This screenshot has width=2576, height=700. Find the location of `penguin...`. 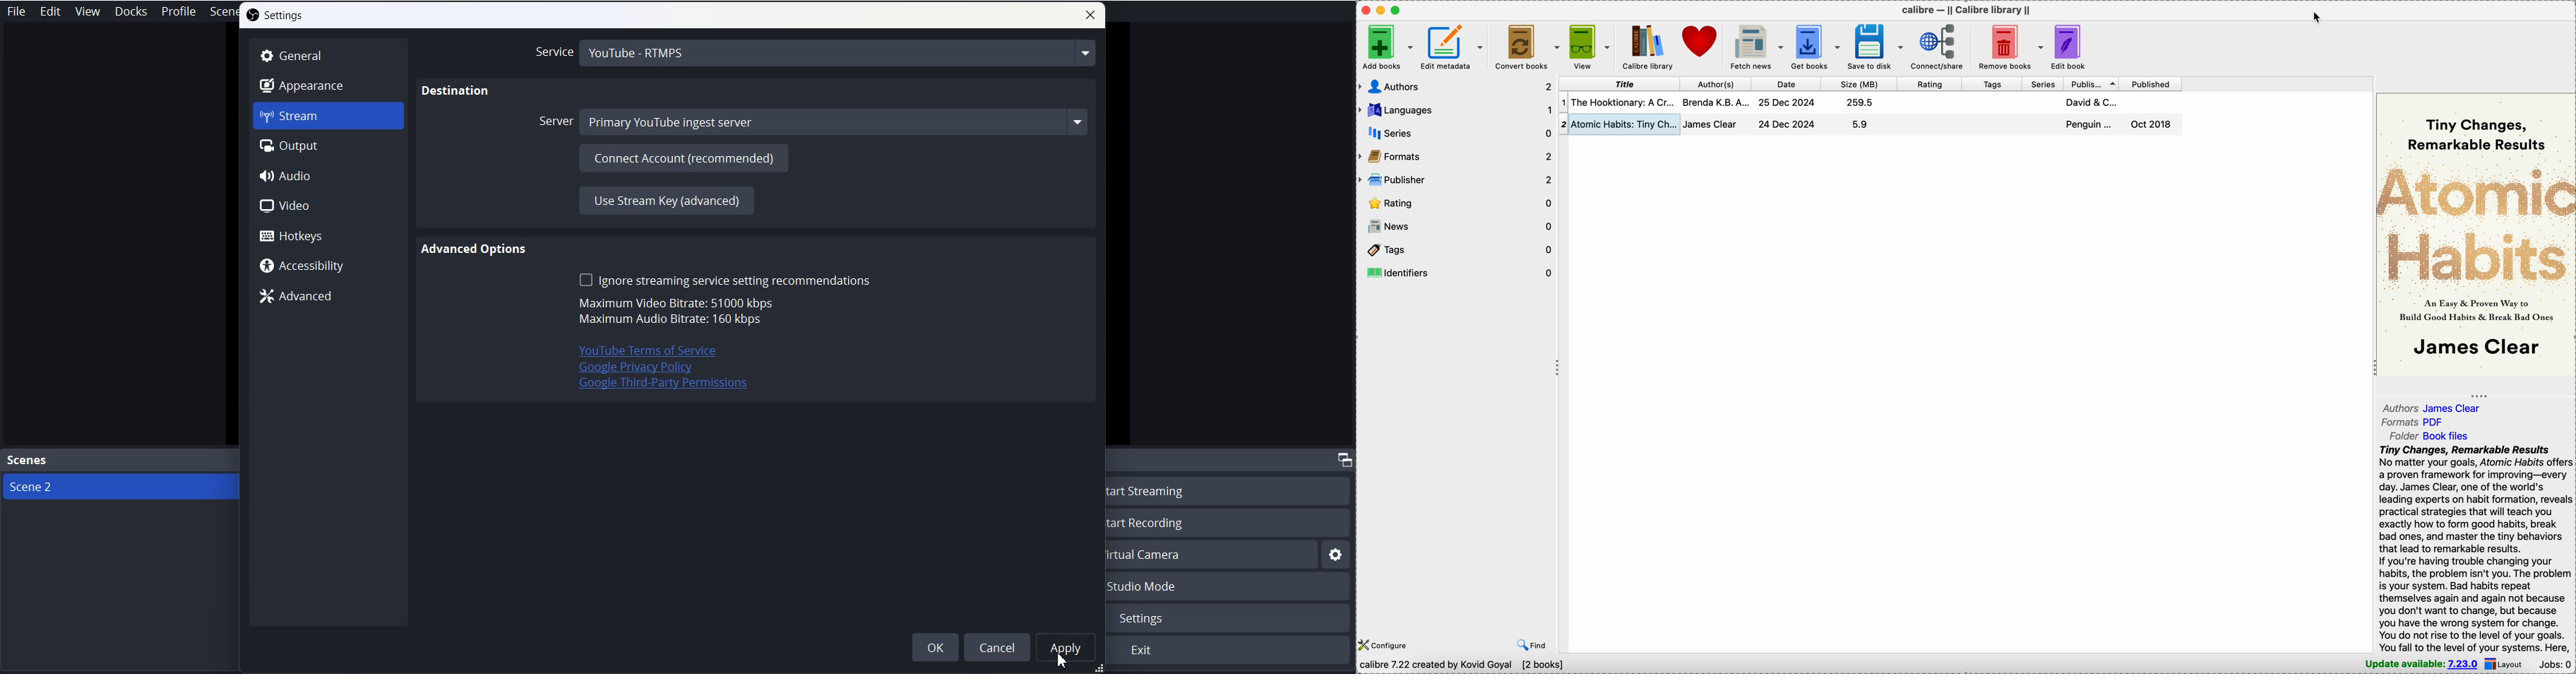

penguin... is located at coordinates (2089, 125).